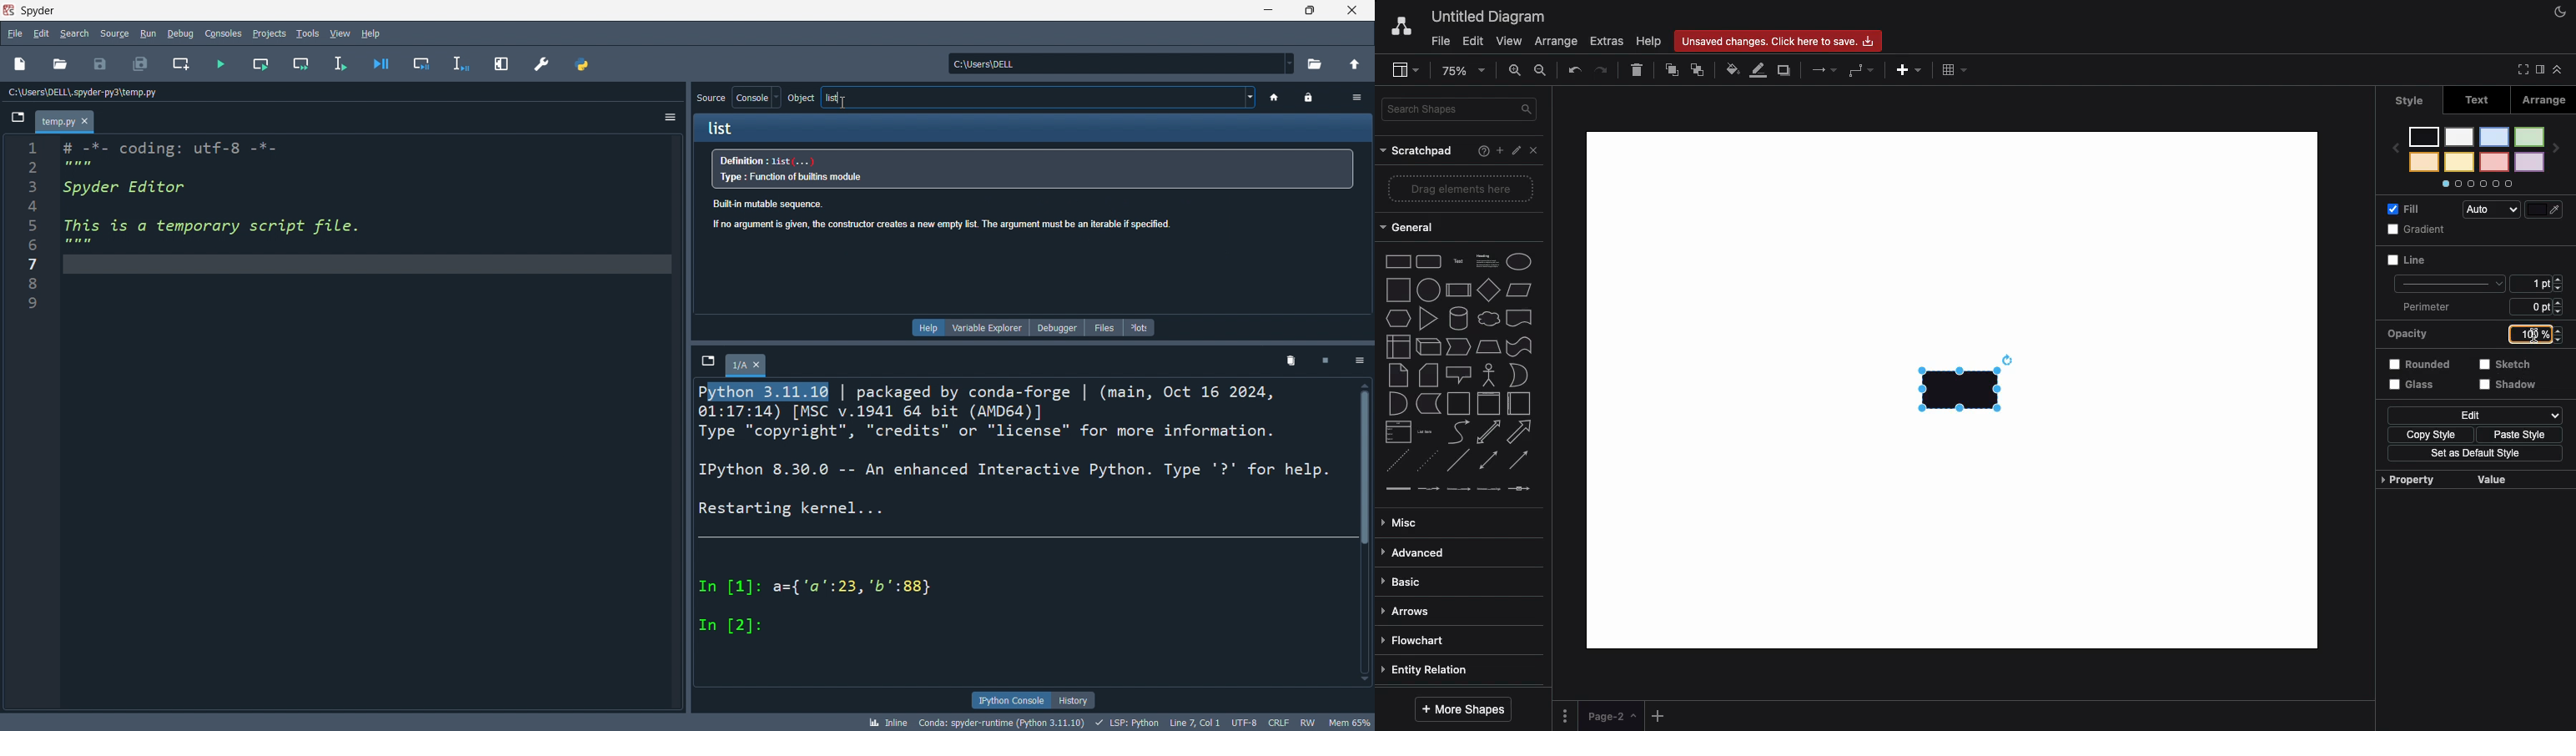 The height and width of the screenshot is (756, 2576). I want to click on conda: spyder-runtime (Python 3.11.10), so click(1005, 722).